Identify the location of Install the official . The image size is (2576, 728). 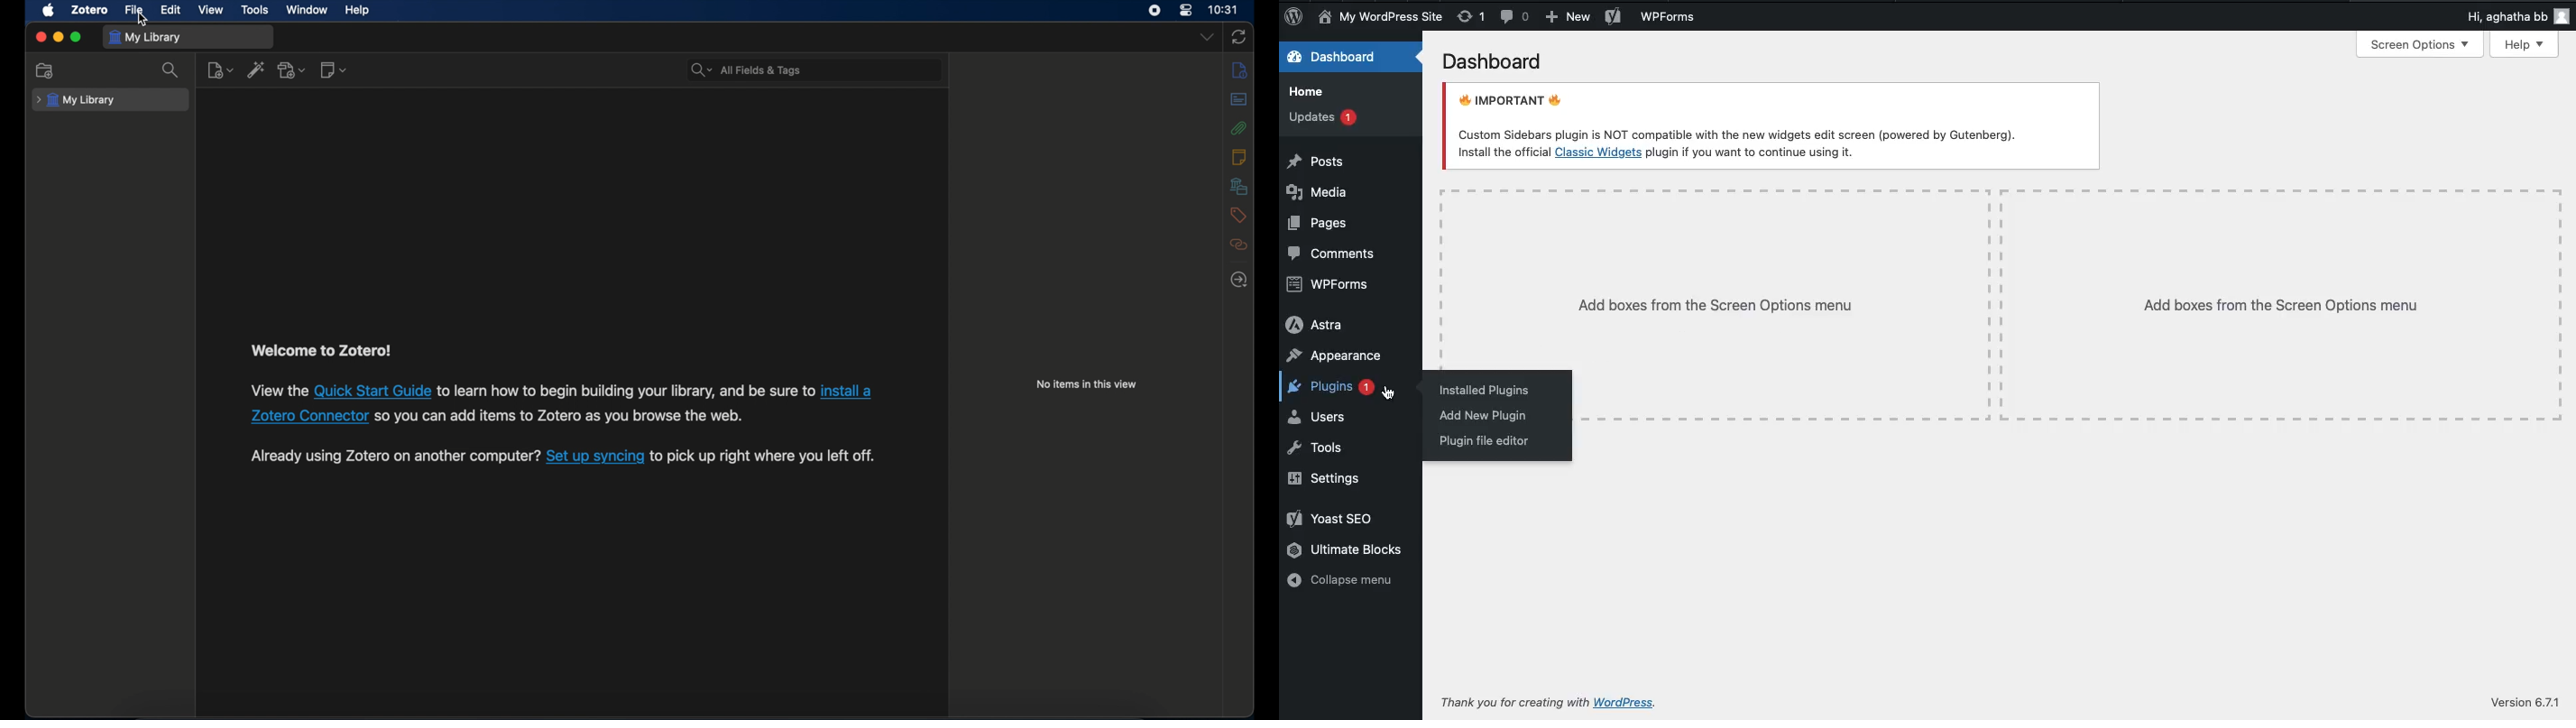
(1502, 152).